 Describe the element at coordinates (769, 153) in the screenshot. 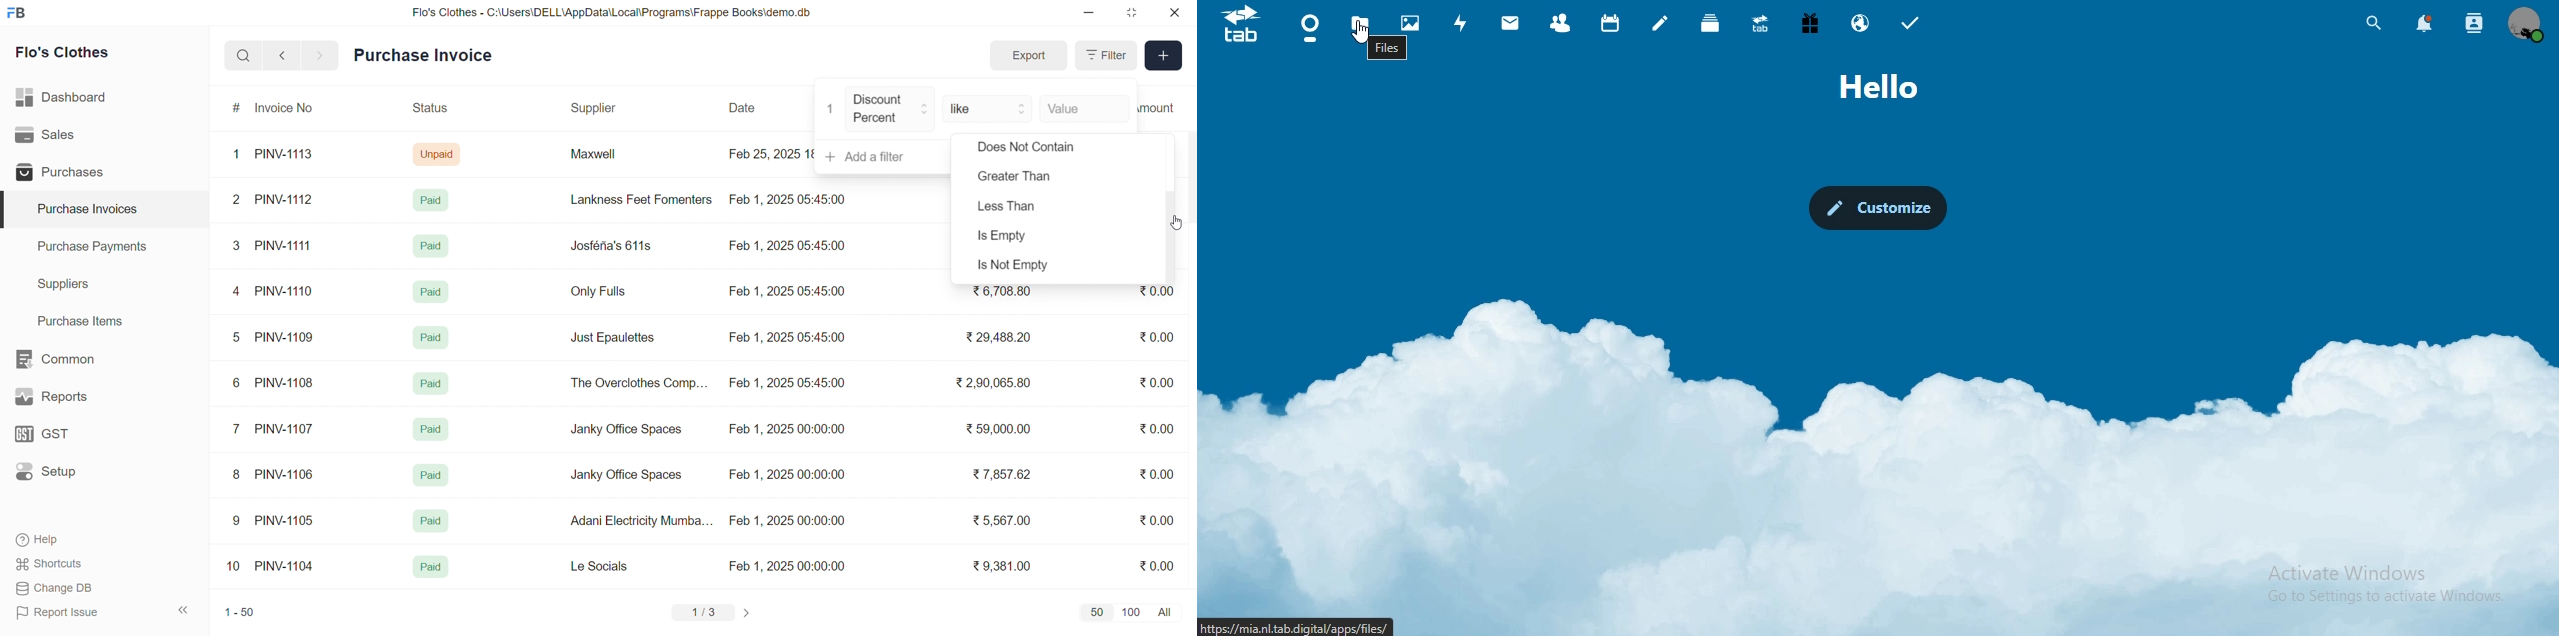

I see `Feb 25, 2025 18:16:25` at that location.